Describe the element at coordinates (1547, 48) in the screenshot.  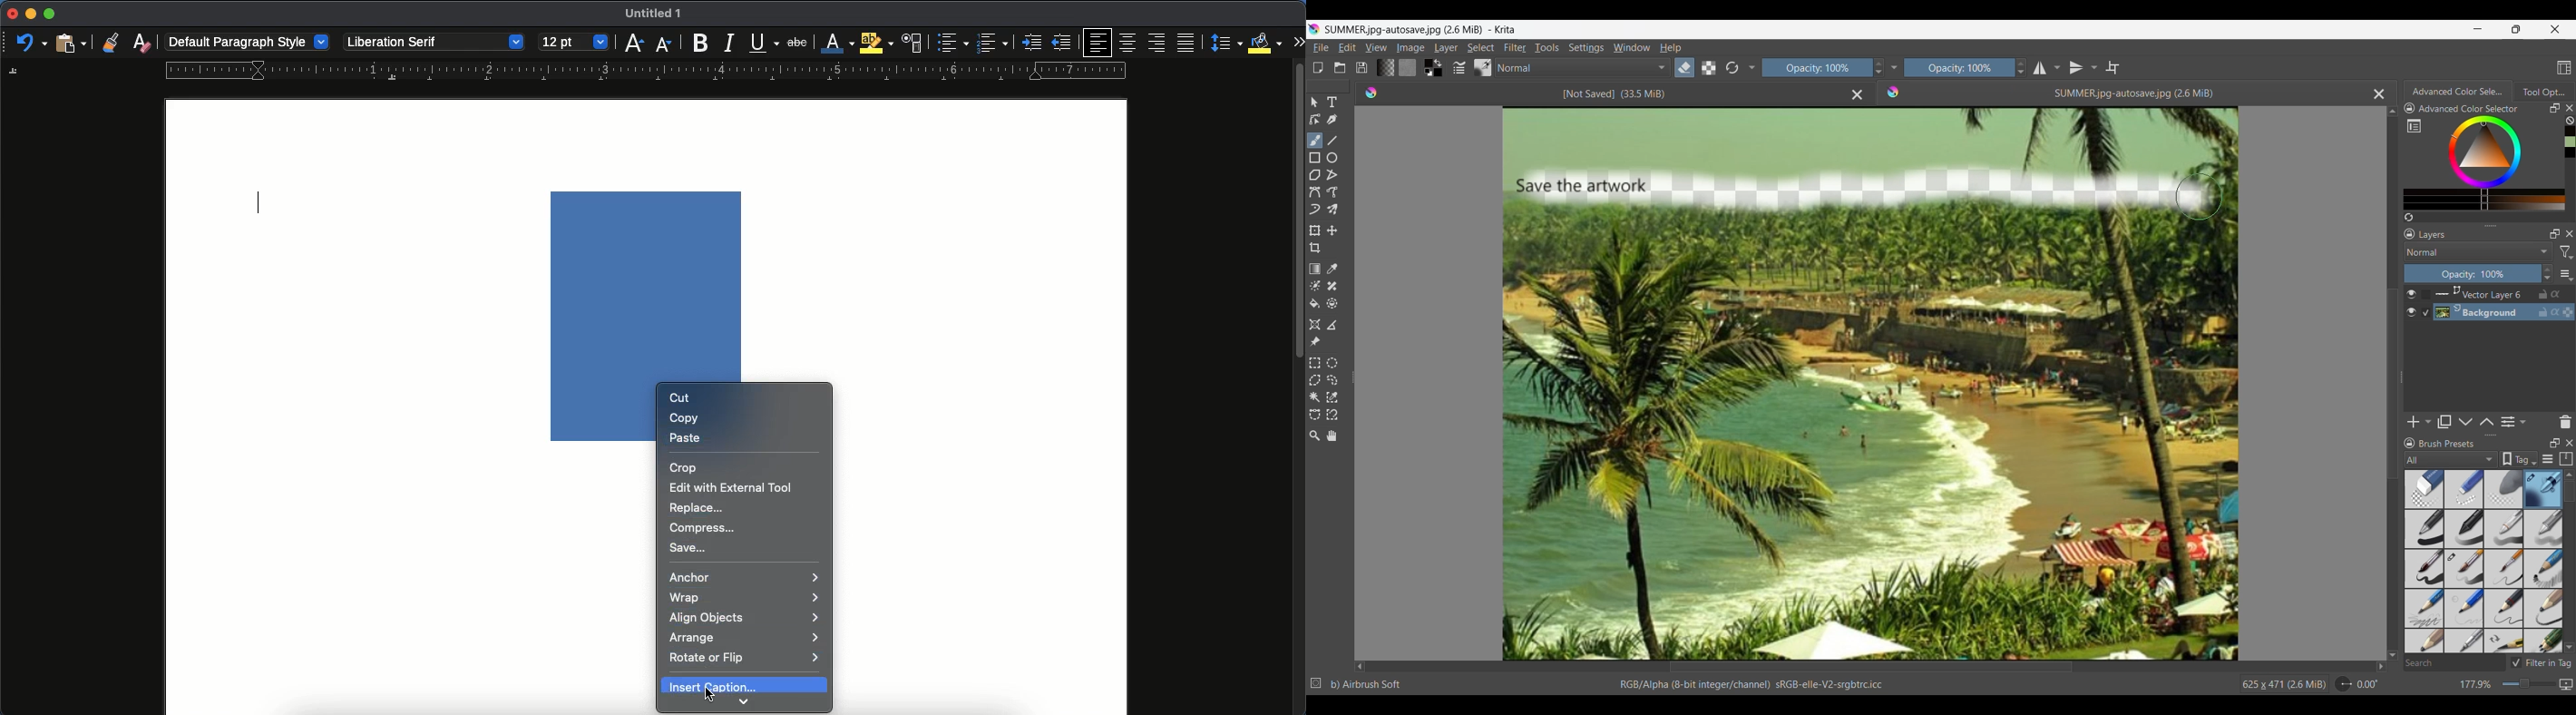
I see `Tools` at that location.